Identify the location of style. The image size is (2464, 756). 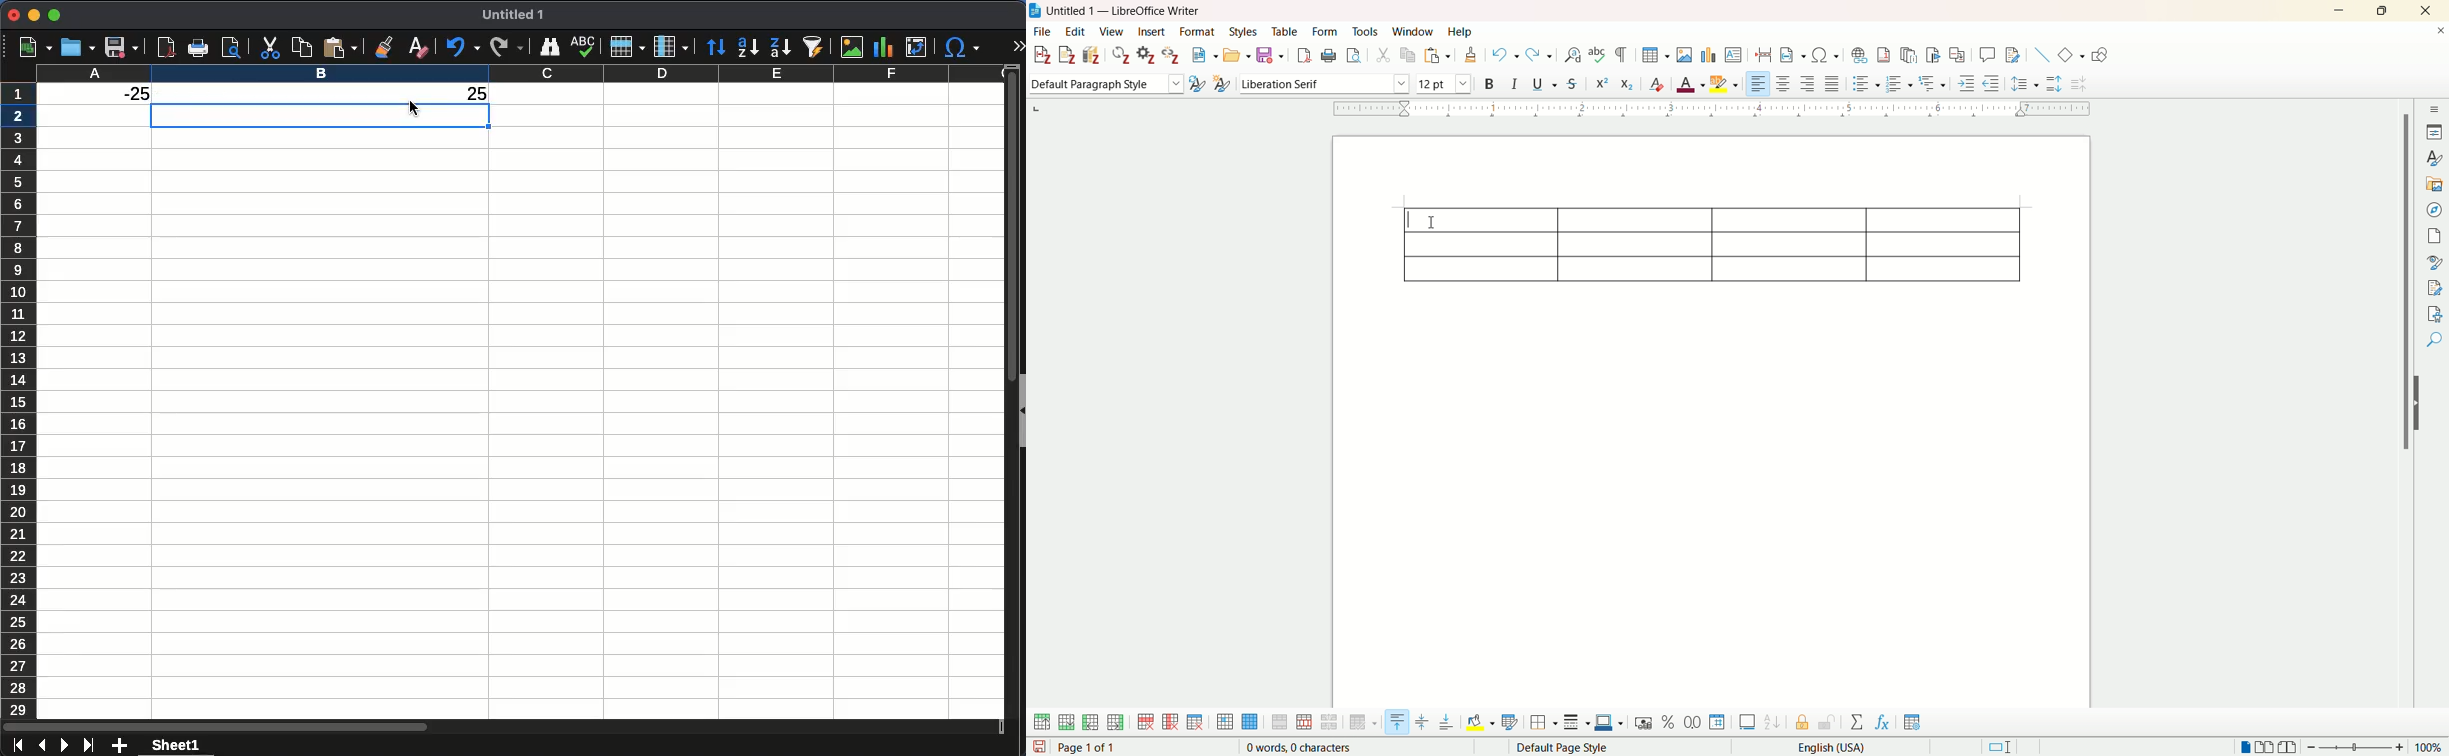
(2437, 156).